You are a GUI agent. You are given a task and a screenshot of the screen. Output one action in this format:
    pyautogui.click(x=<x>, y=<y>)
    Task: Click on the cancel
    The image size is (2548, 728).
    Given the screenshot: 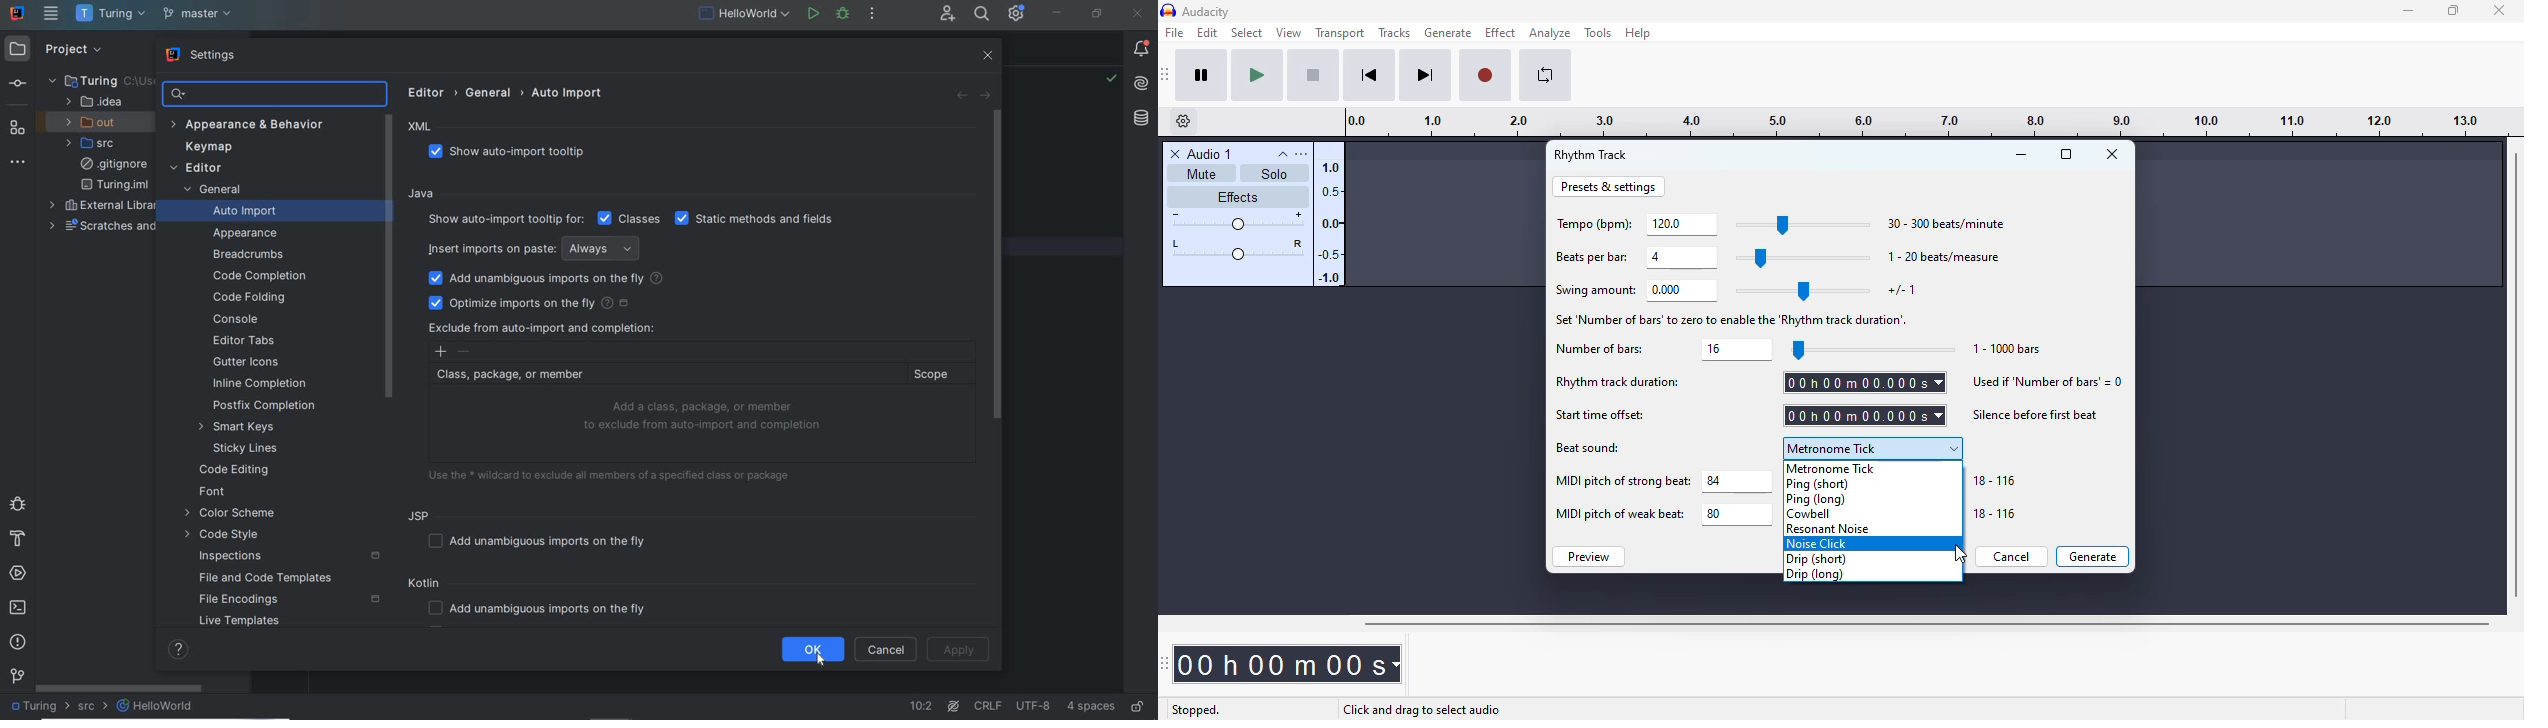 What is the action you would take?
    pyautogui.click(x=2011, y=557)
    